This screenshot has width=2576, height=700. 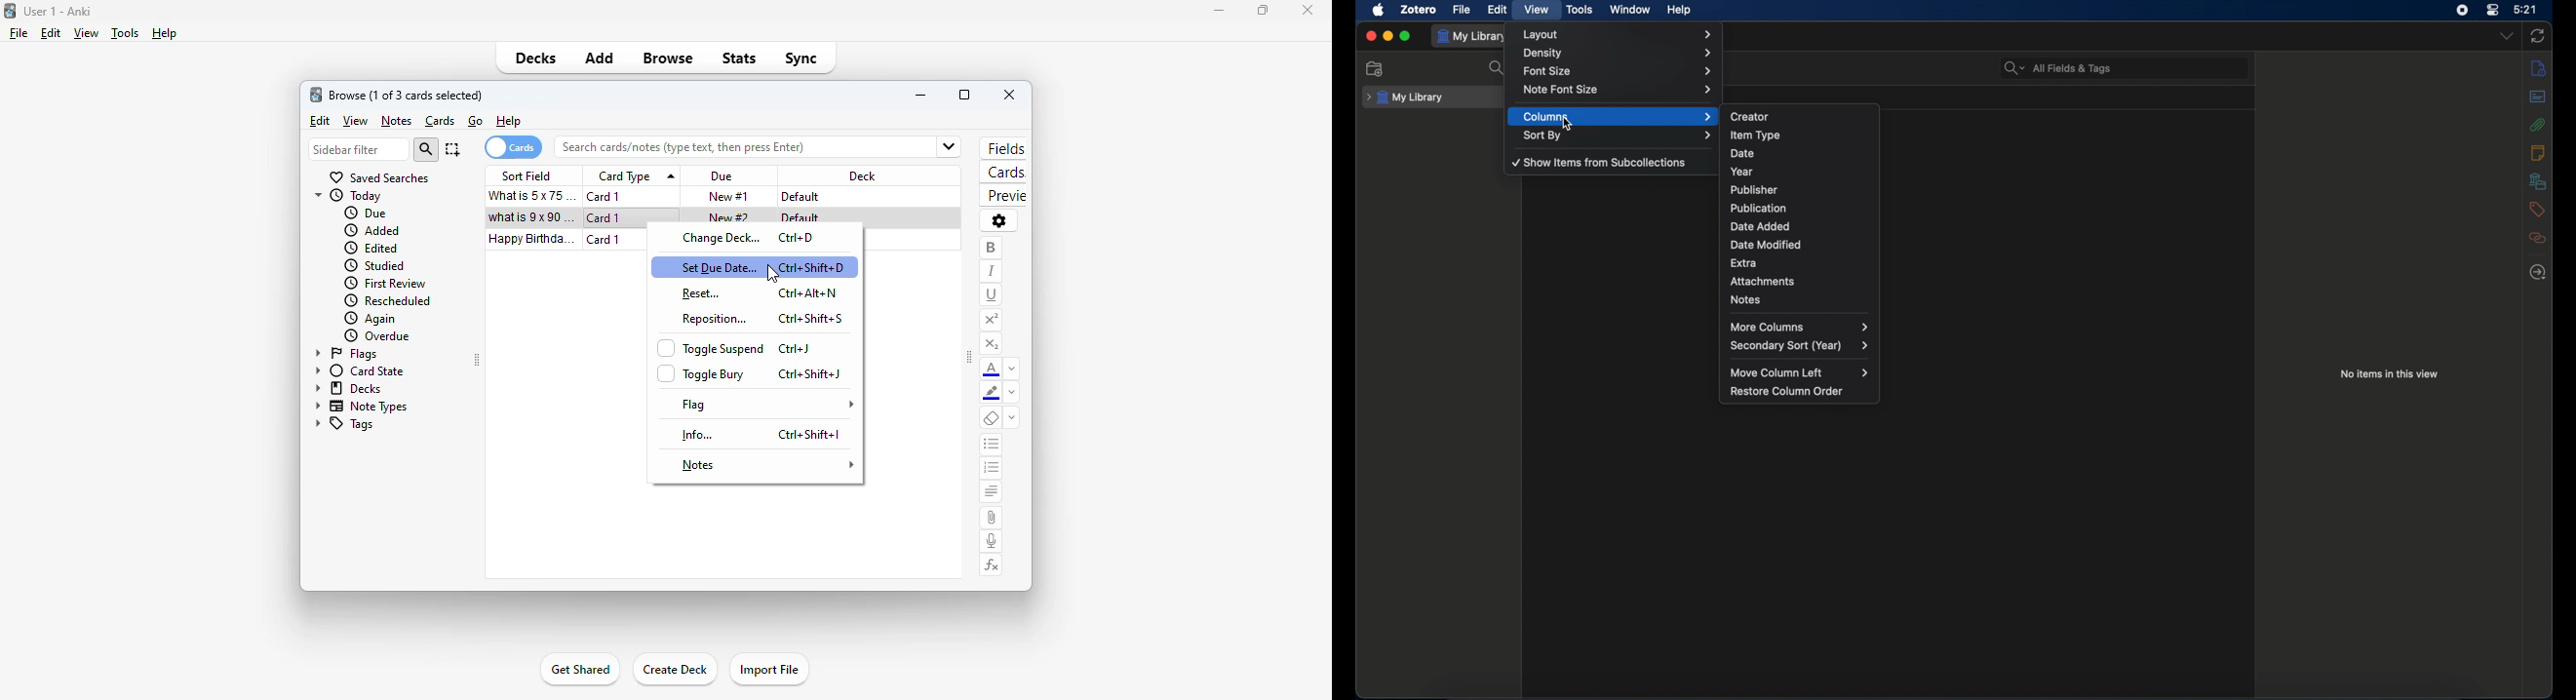 I want to click on decks, so click(x=346, y=388).